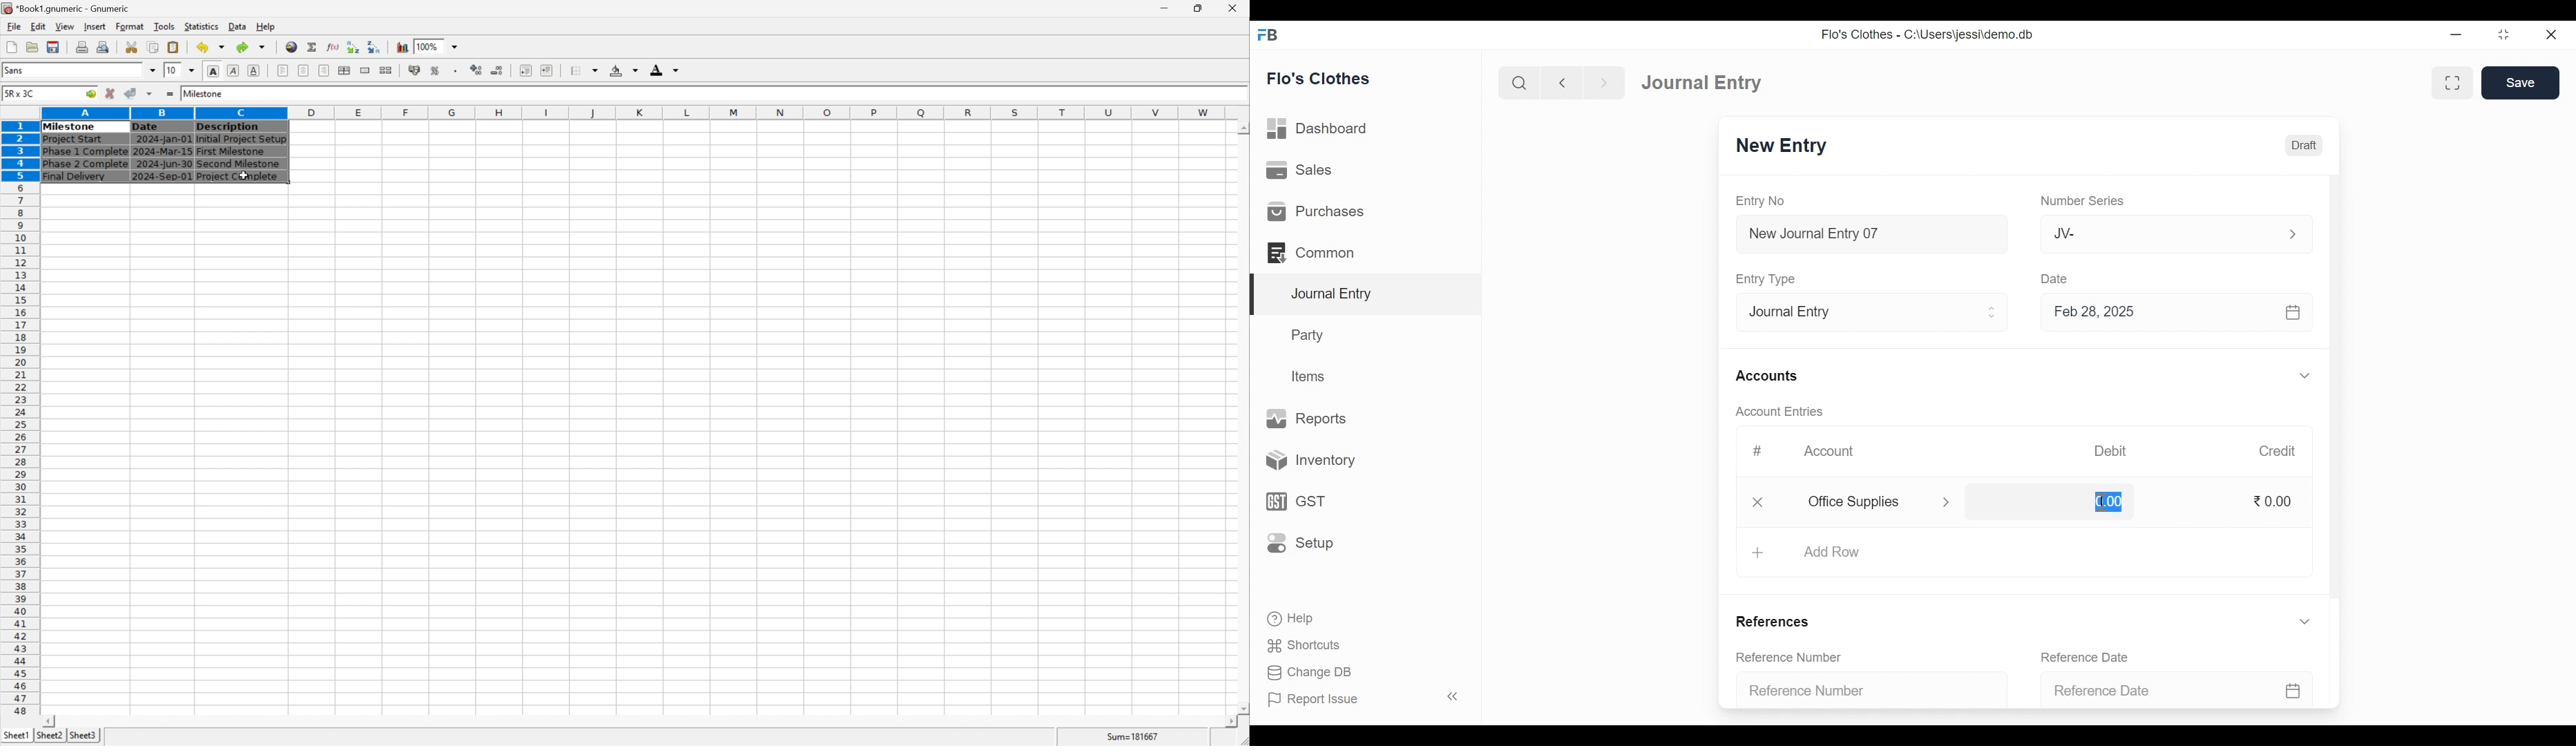  What do you see at coordinates (302, 71) in the screenshot?
I see `center horizontally` at bounding box center [302, 71].